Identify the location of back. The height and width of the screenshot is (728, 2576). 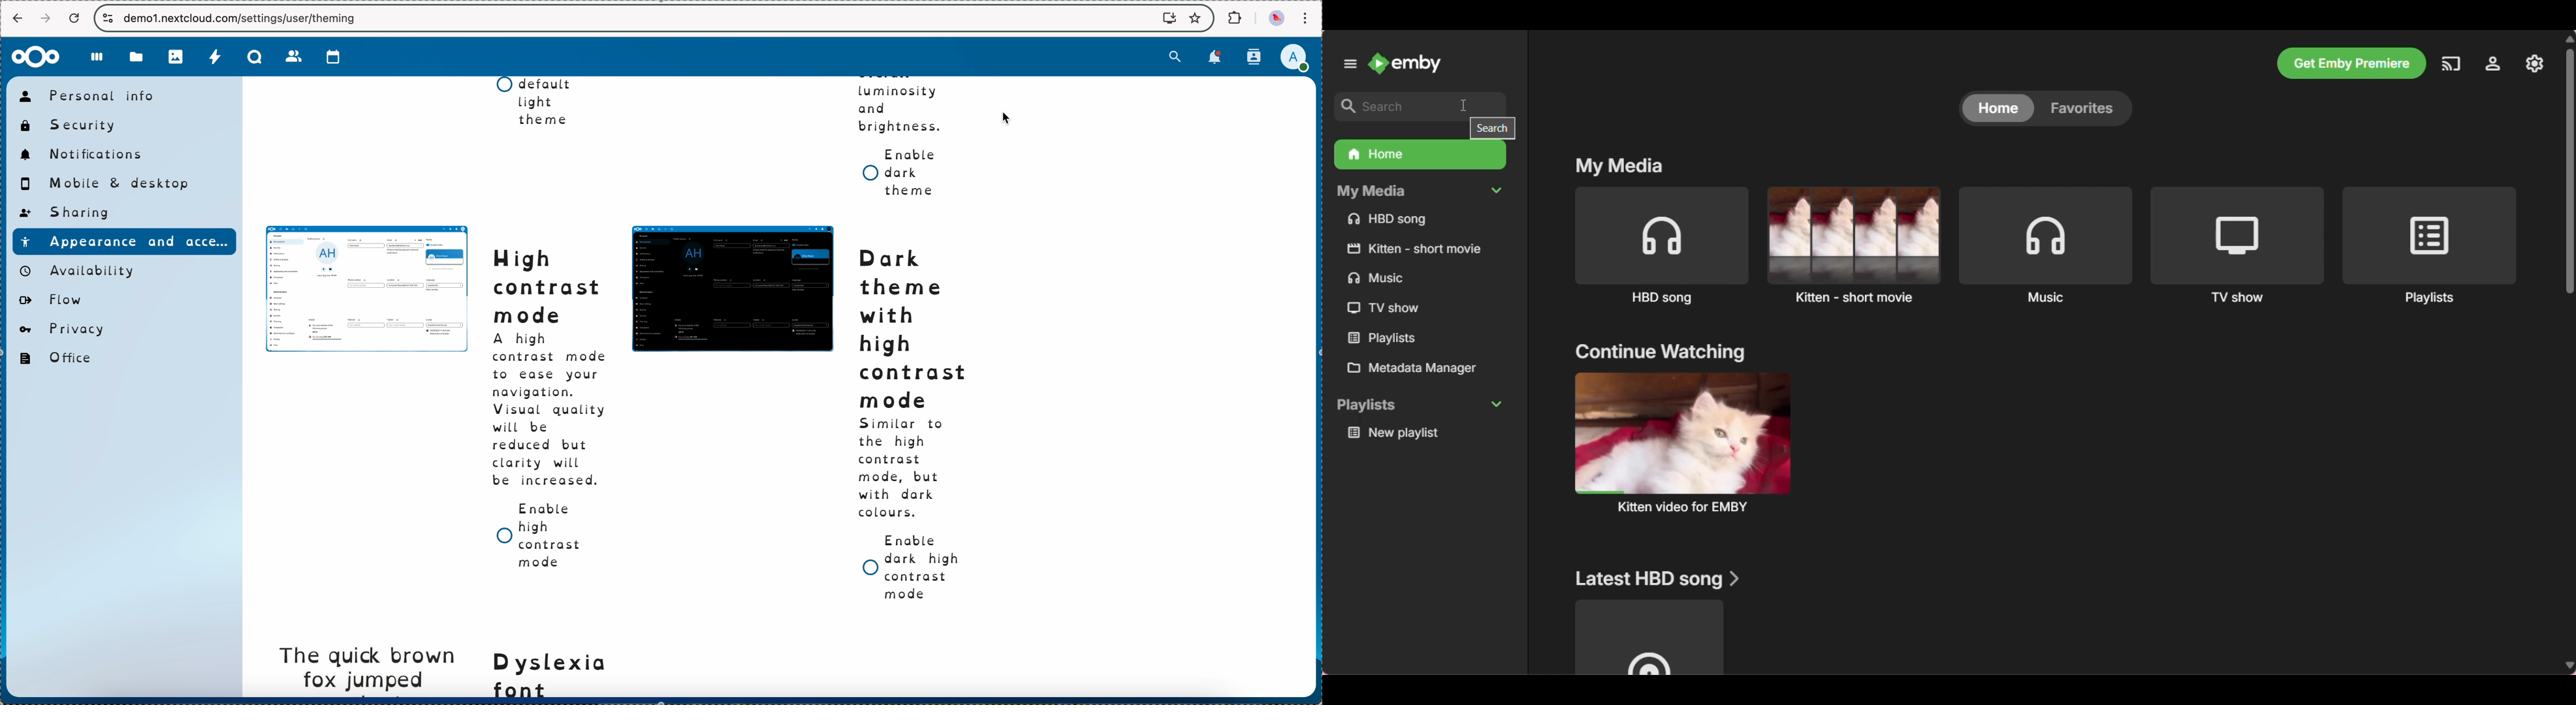
(18, 17).